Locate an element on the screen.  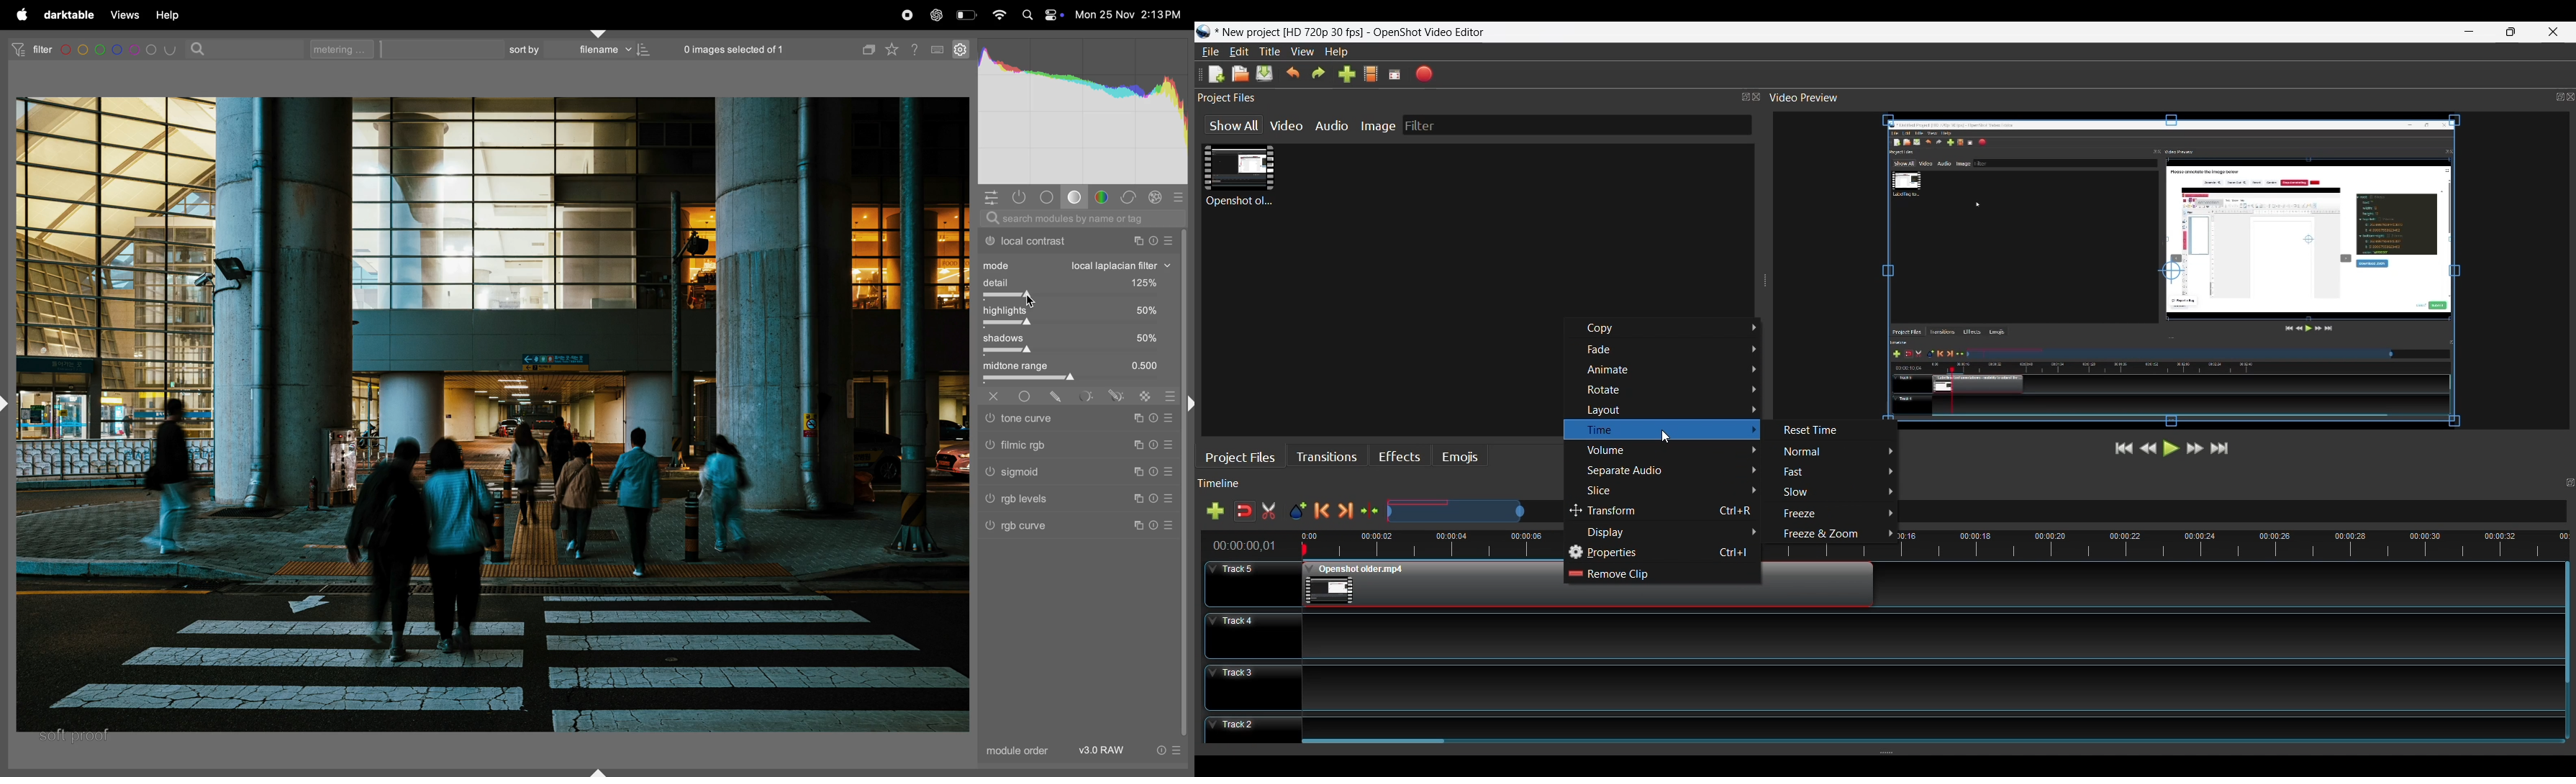
parametric mask is located at coordinates (1088, 397).